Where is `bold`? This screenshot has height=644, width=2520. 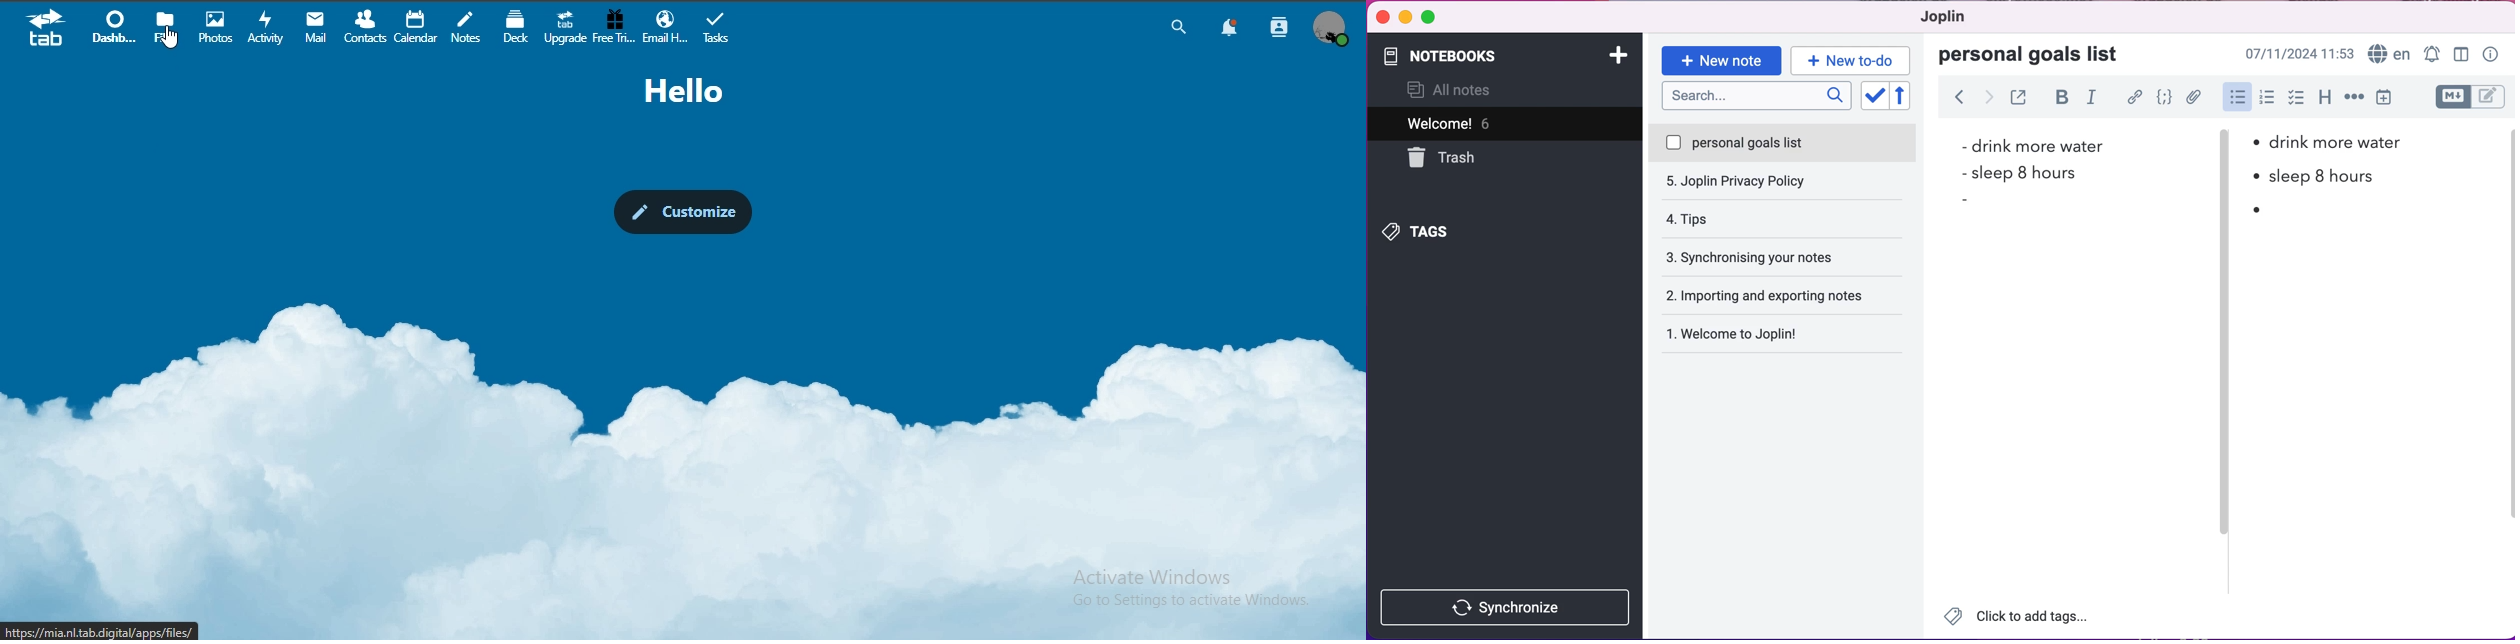
bold is located at coordinates (2059, 99).